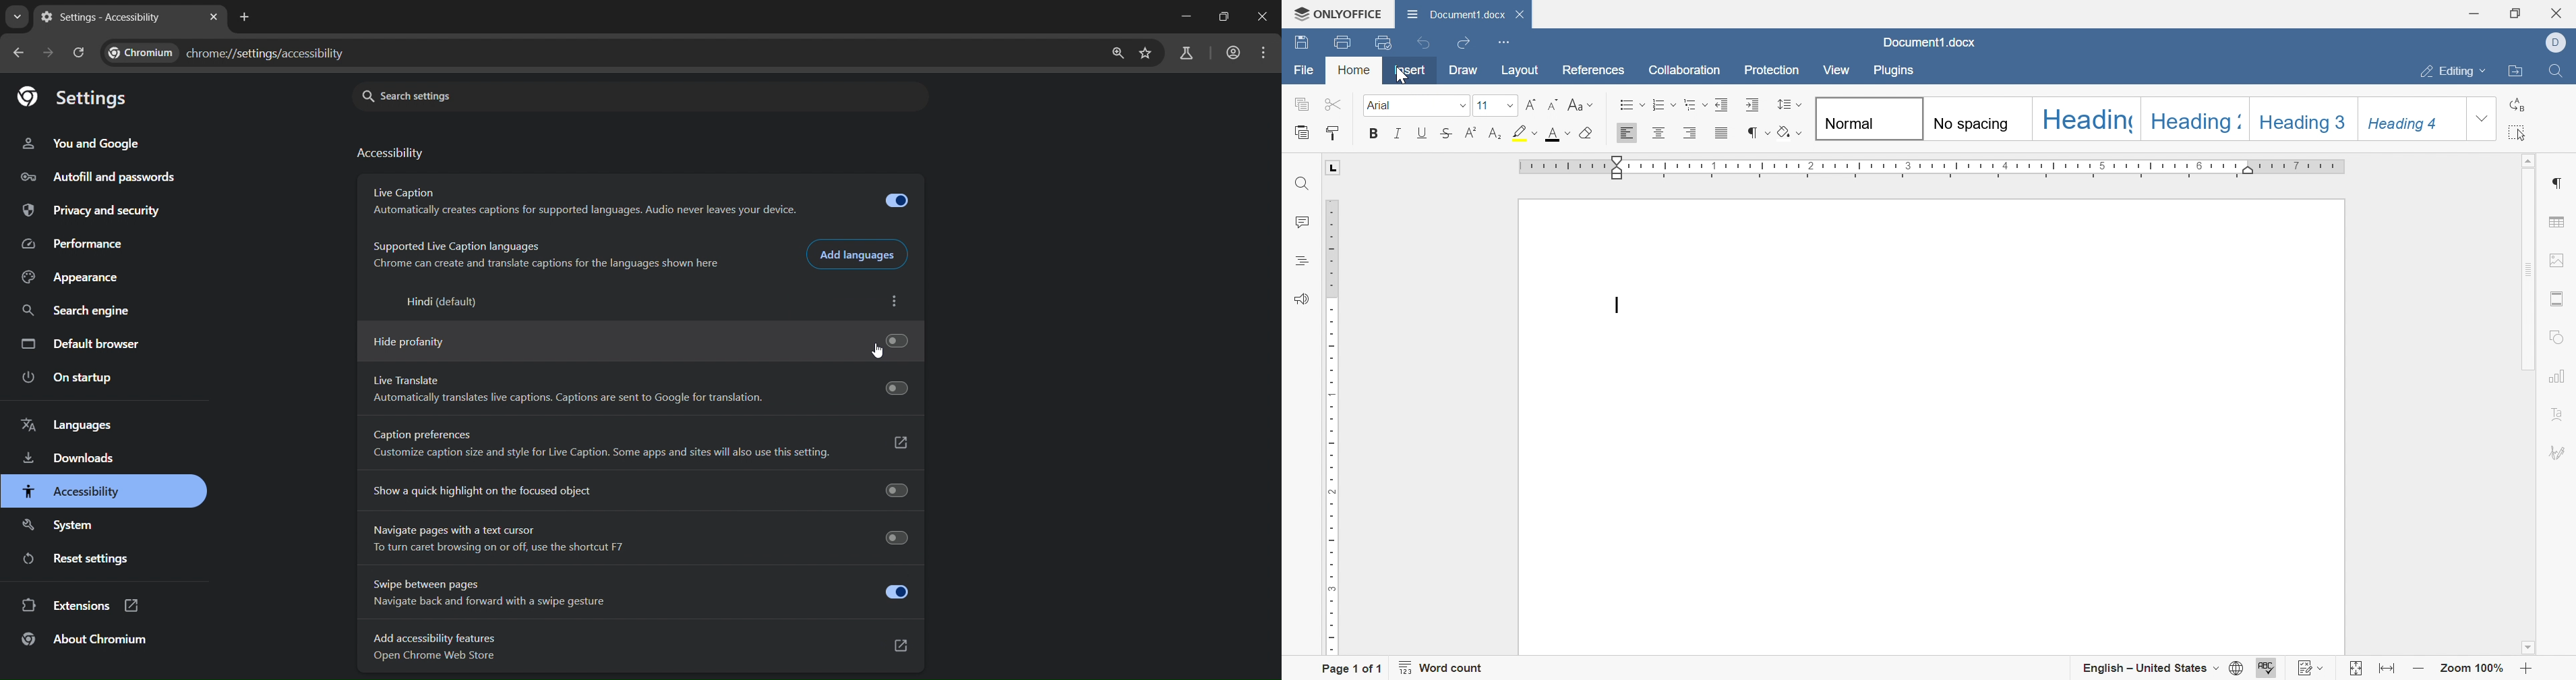 This screenshot has width=2576, height=700. I want to click on search labs, so click(1188, 53).